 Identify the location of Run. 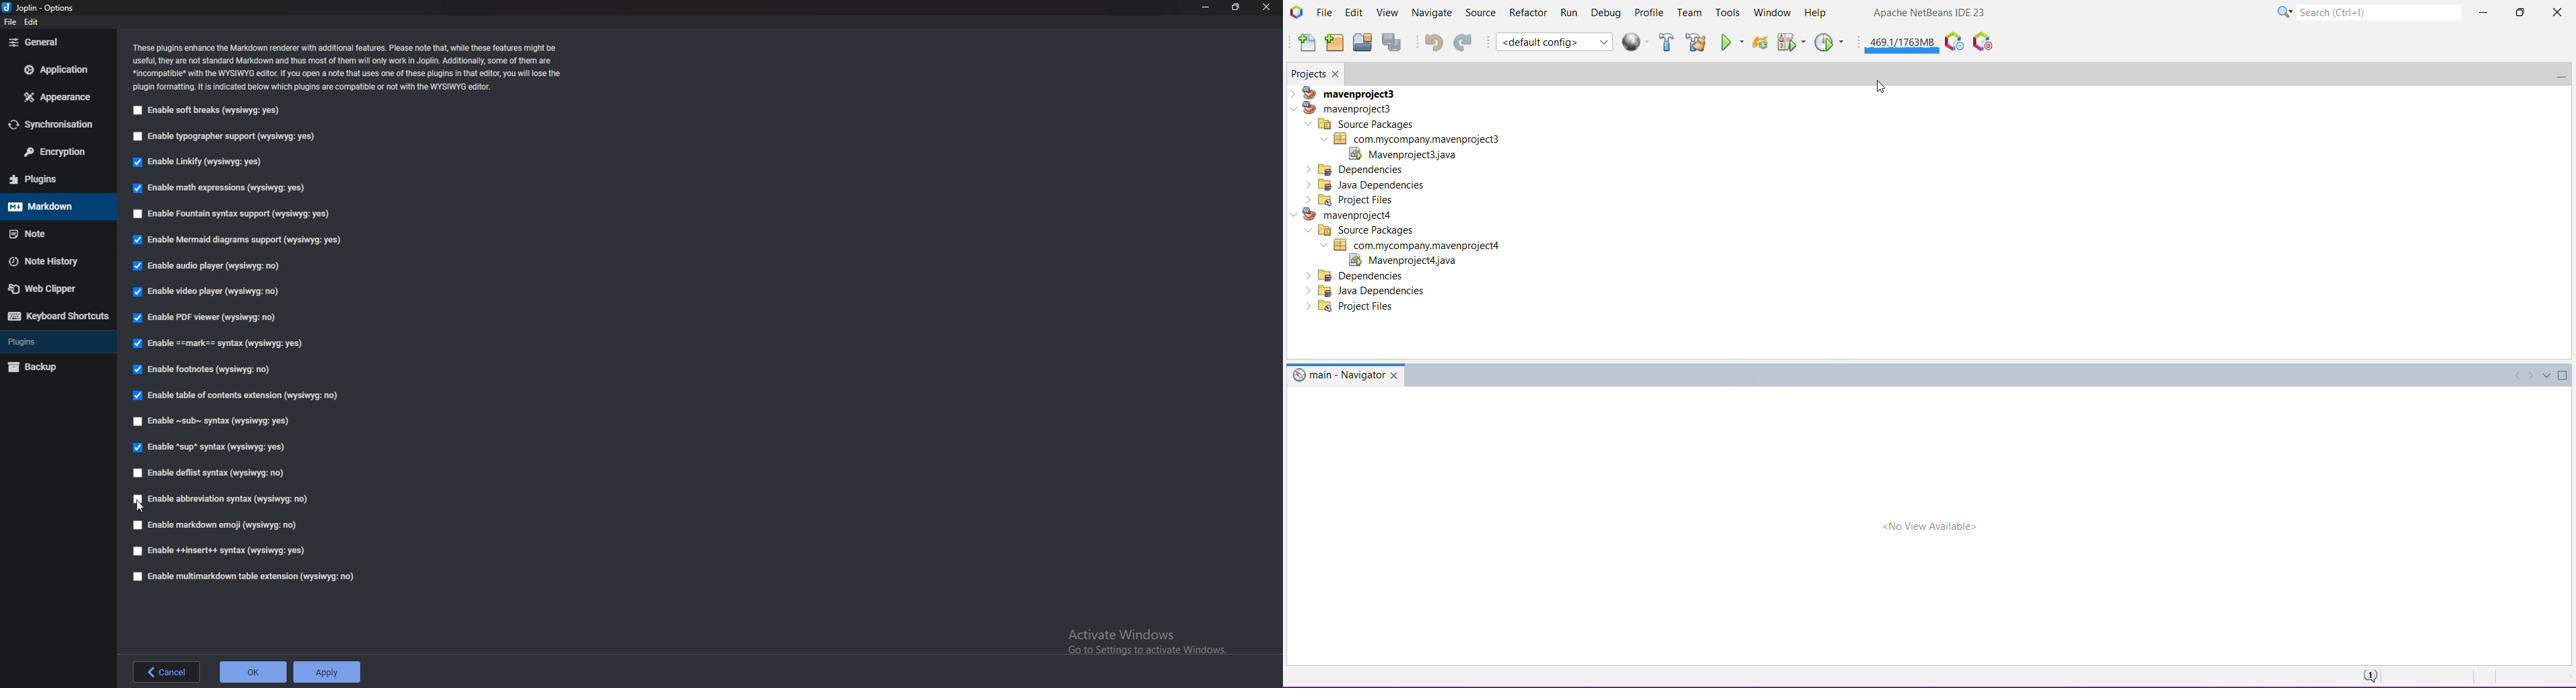
(1570, 12).